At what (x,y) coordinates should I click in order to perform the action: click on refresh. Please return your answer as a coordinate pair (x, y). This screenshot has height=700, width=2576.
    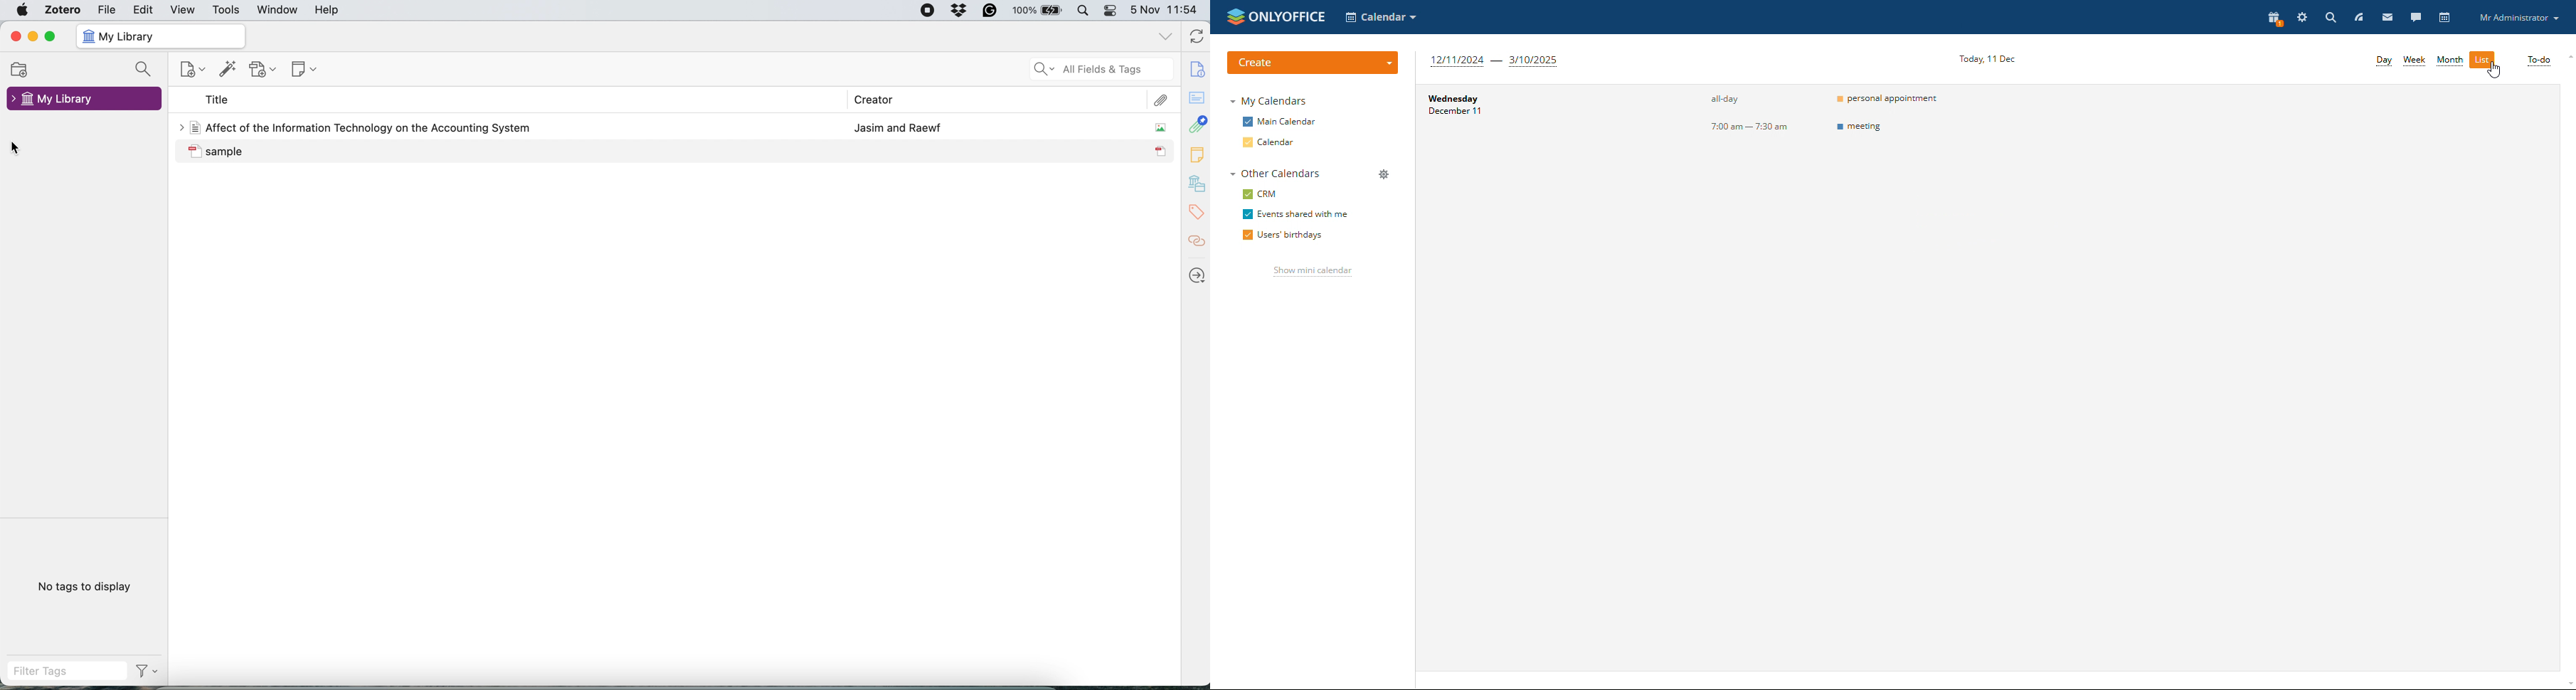
    Looking at the image, I should click on (1195, 36).